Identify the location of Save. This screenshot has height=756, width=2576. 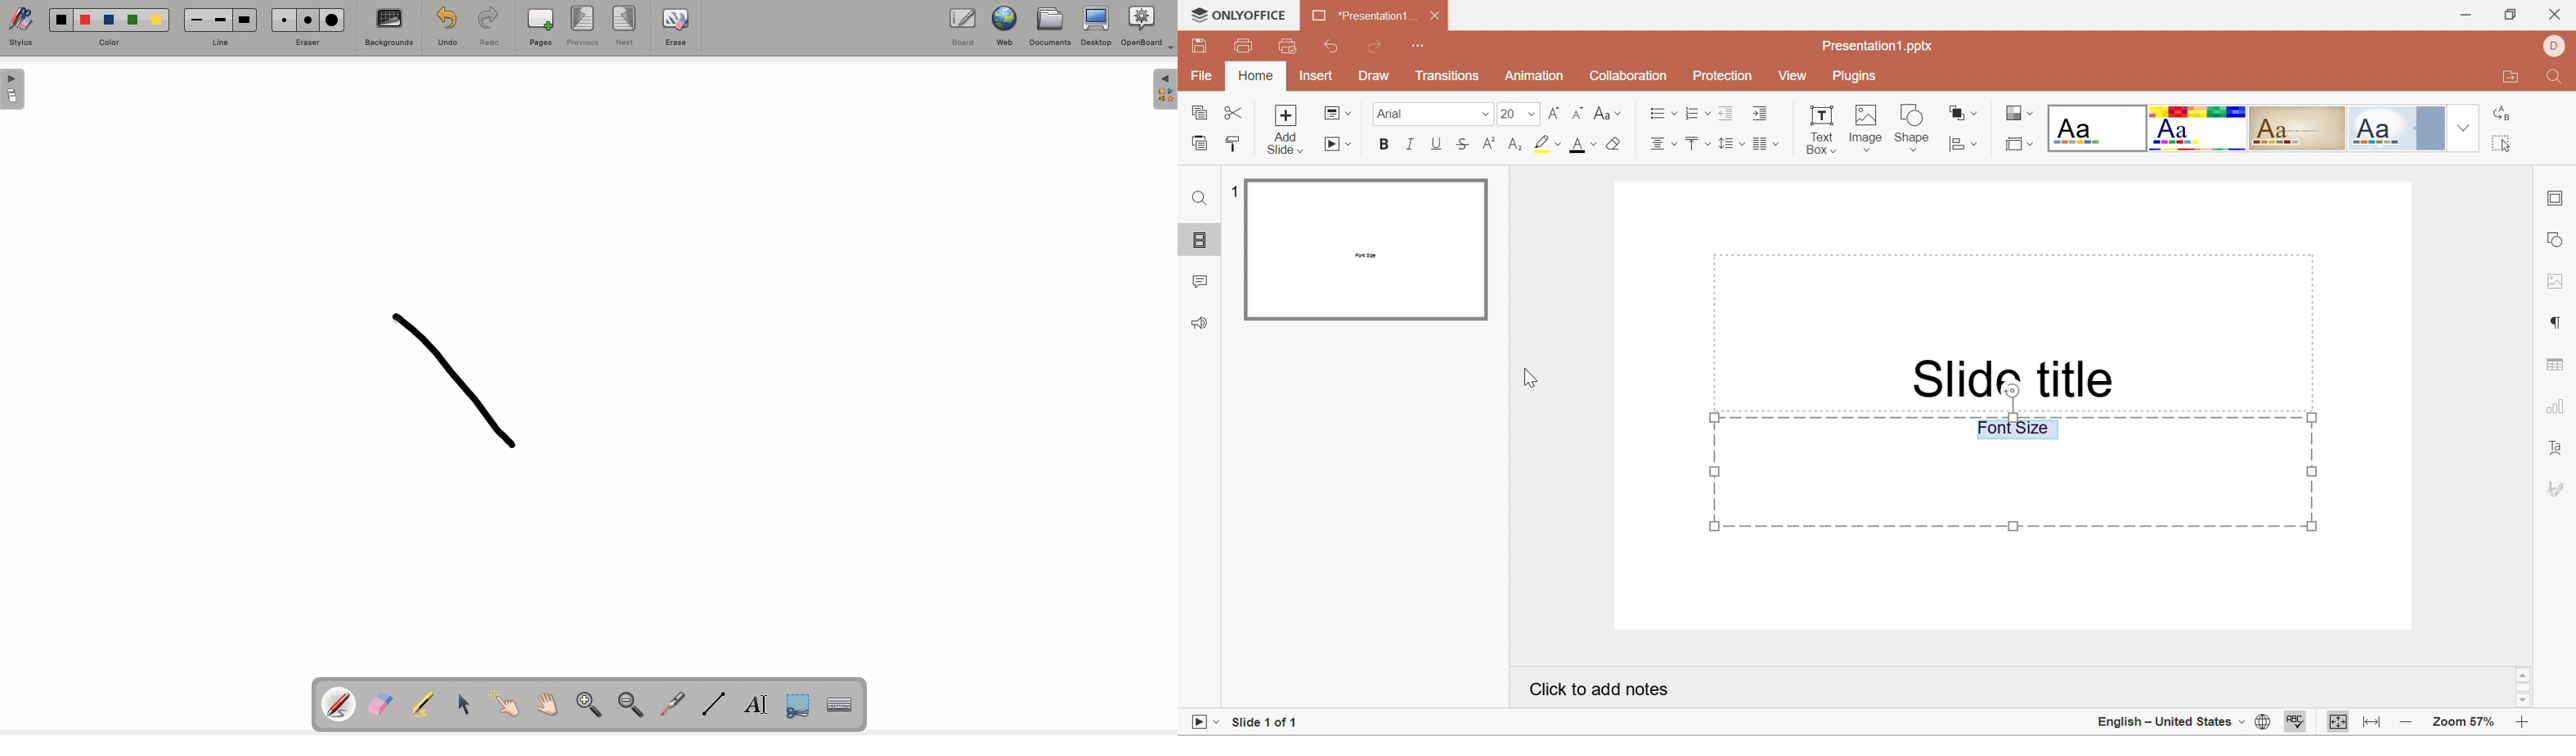
(1202, 50).